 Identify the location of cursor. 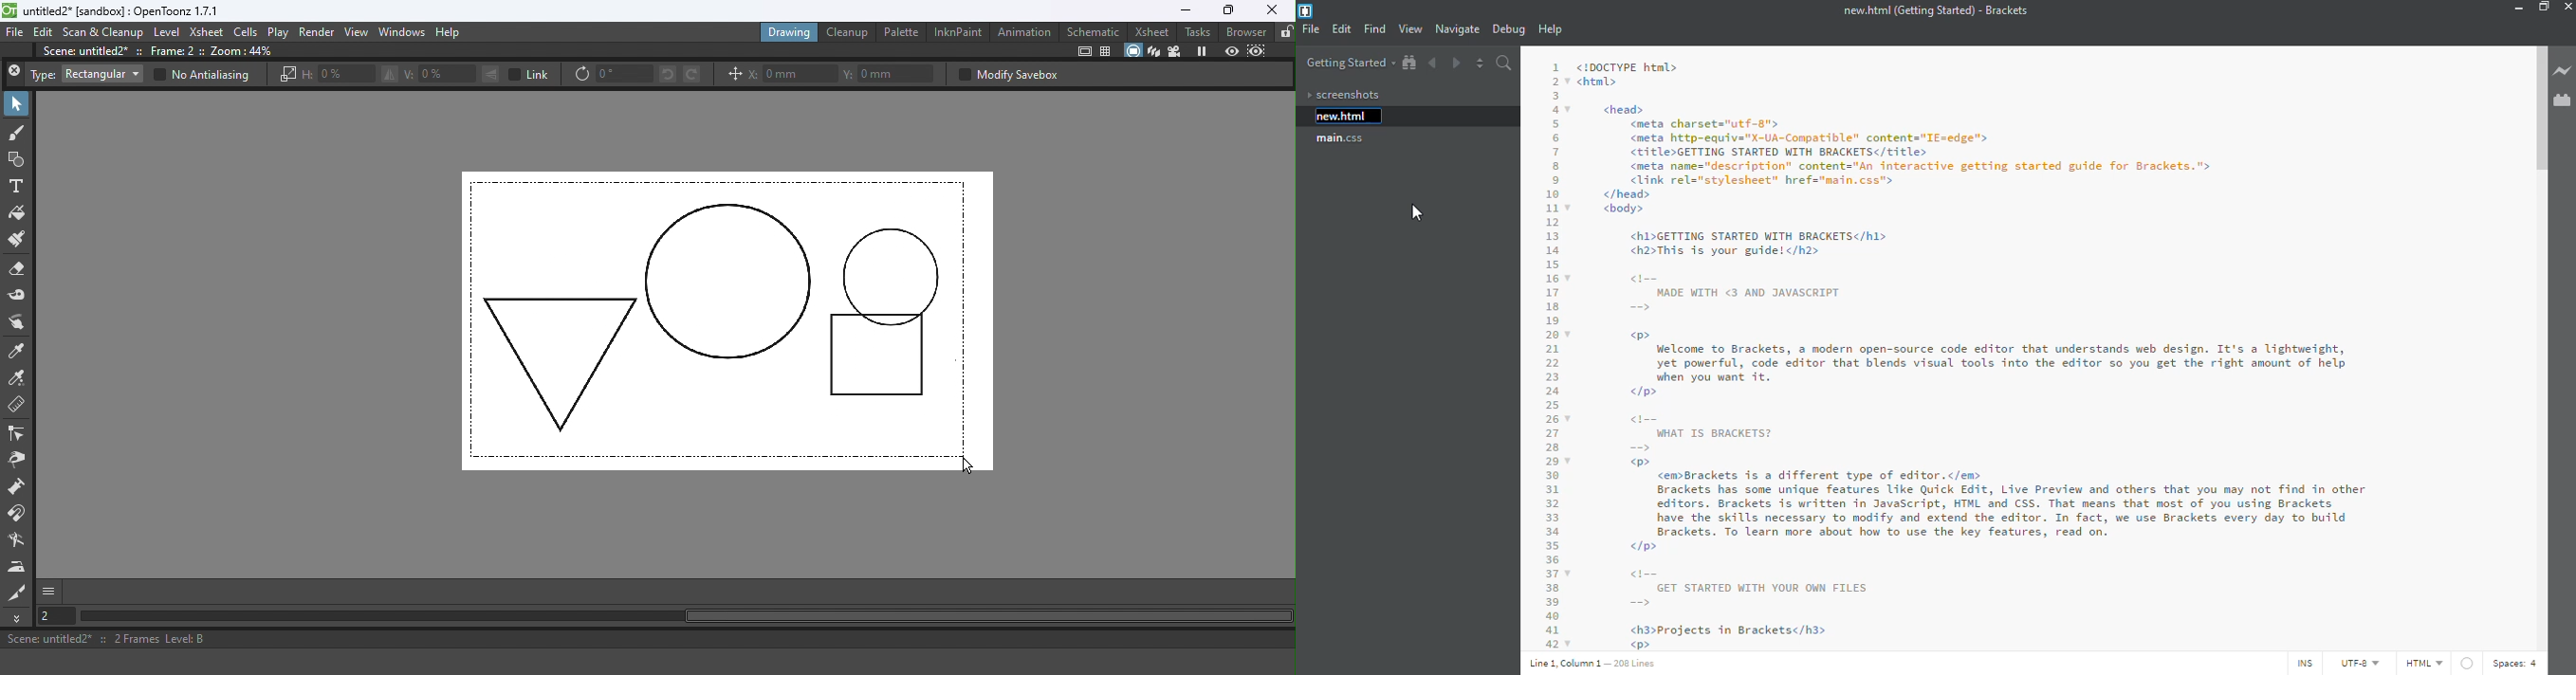
(1422, 216).